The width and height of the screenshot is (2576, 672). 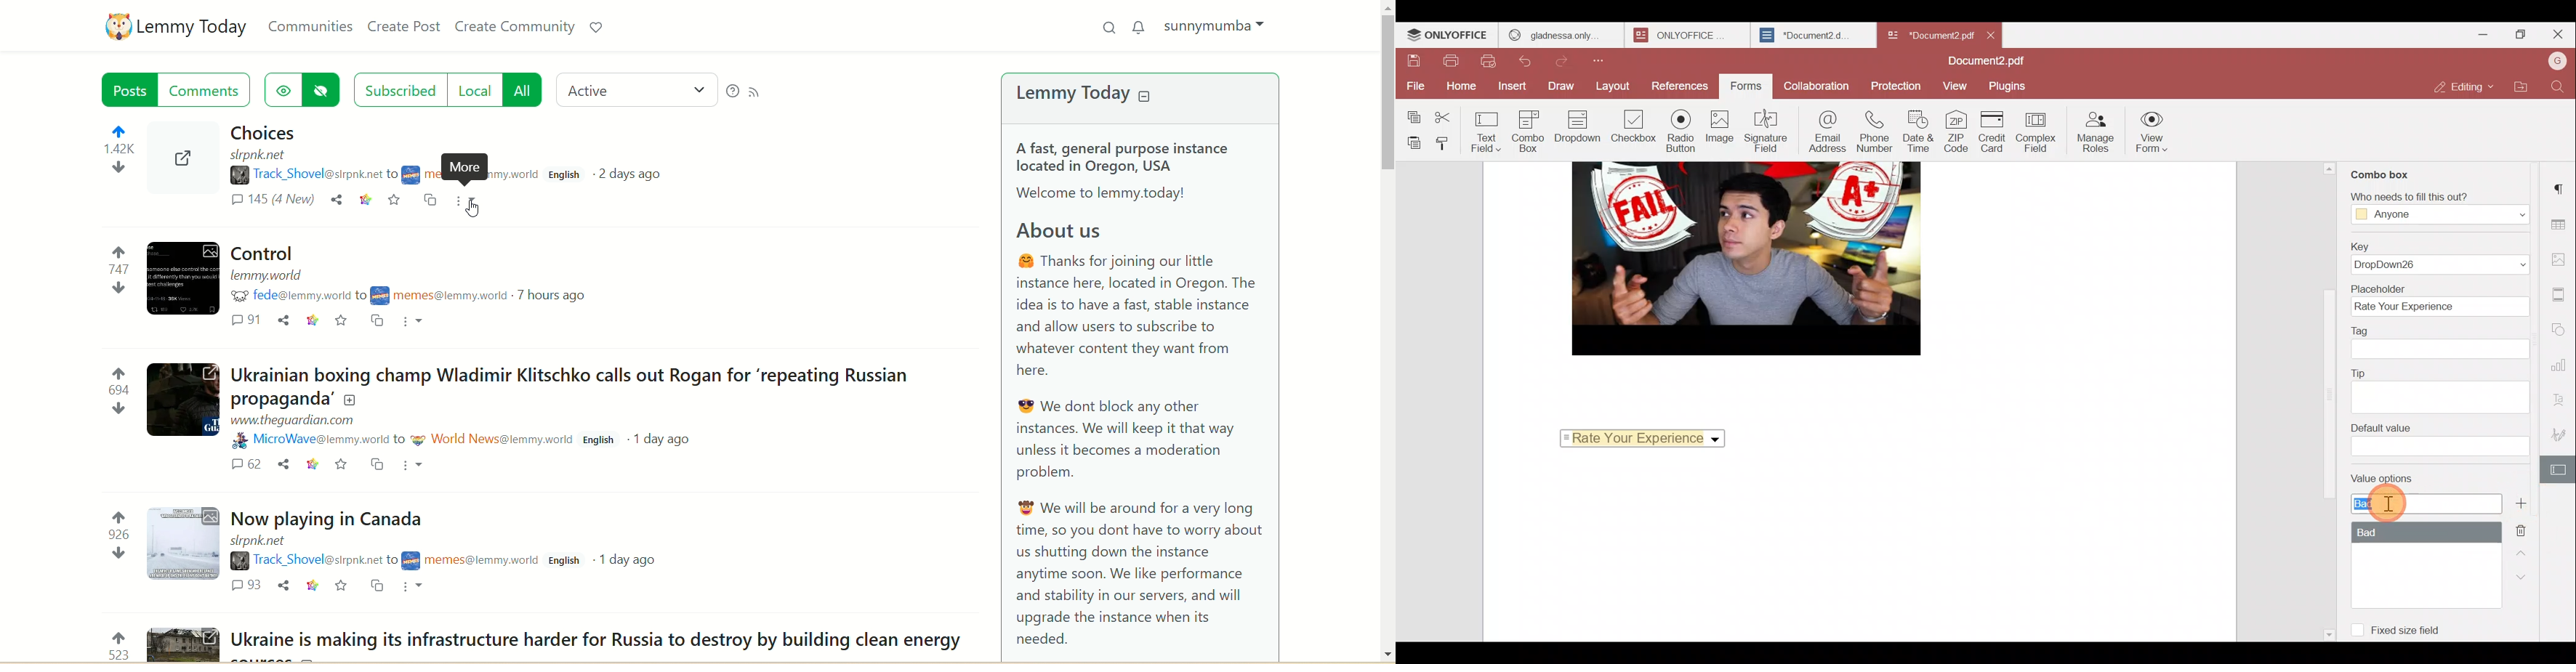 What do you see at coordinates (2038, 134) in the screenshot?
I see `Complex field` at bounding box center [2038, 134].